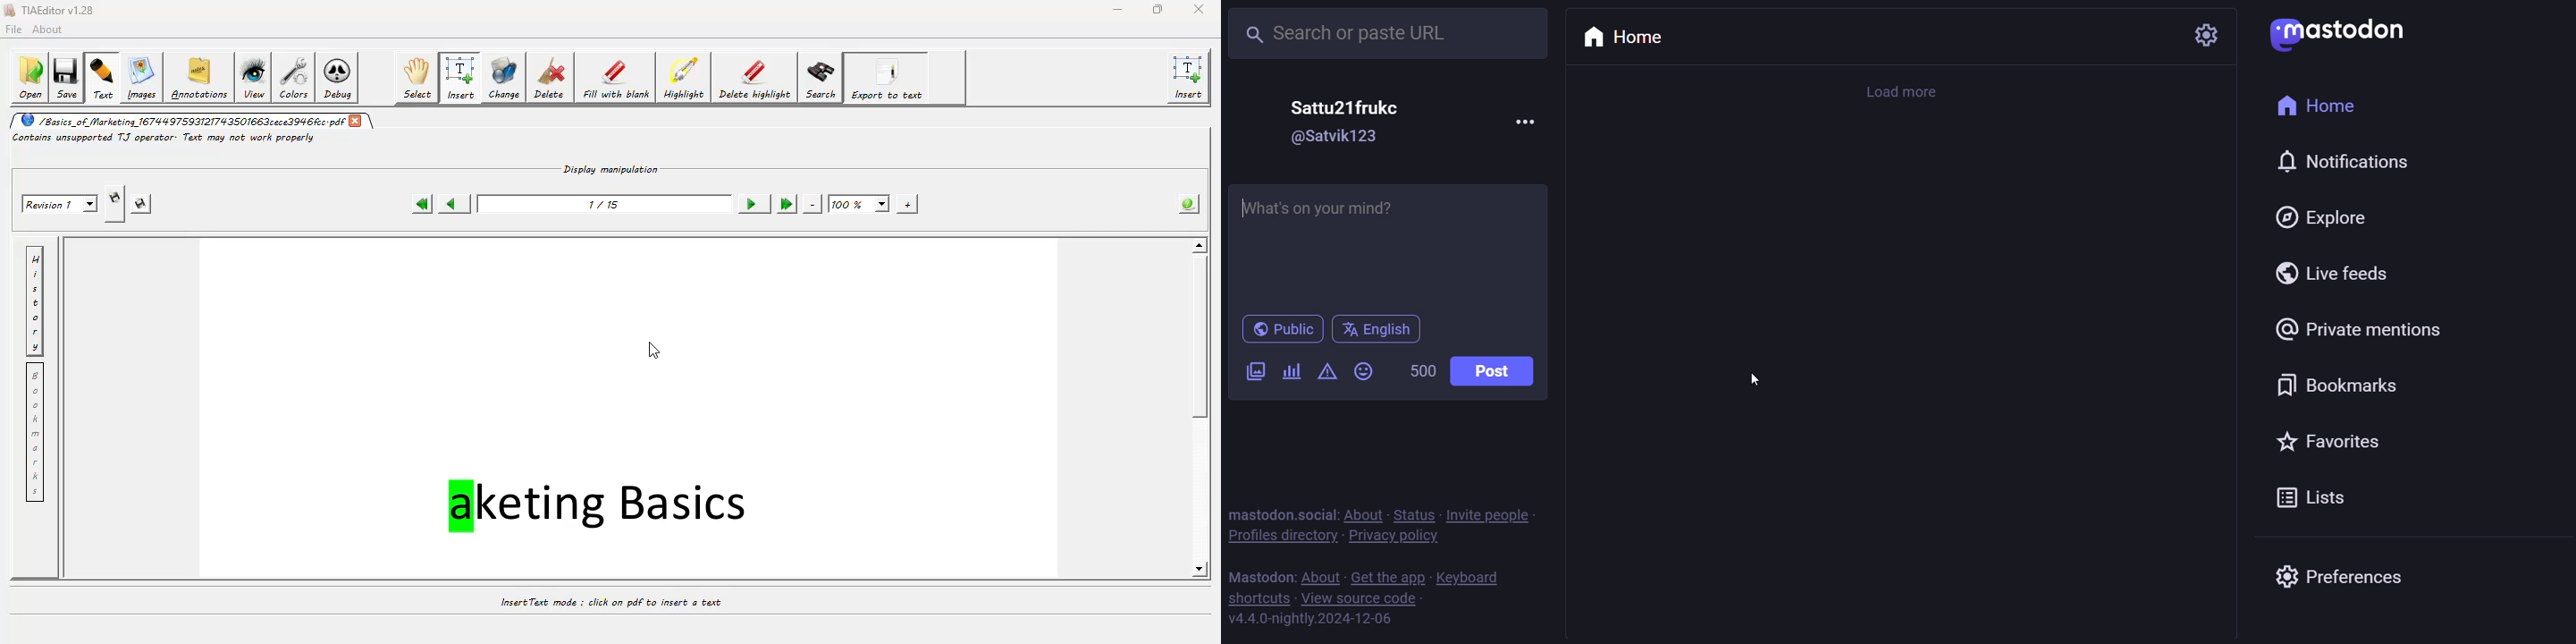 This screenshot has width=2576, height=644. I want to click on invite people, so click(1490, 515).